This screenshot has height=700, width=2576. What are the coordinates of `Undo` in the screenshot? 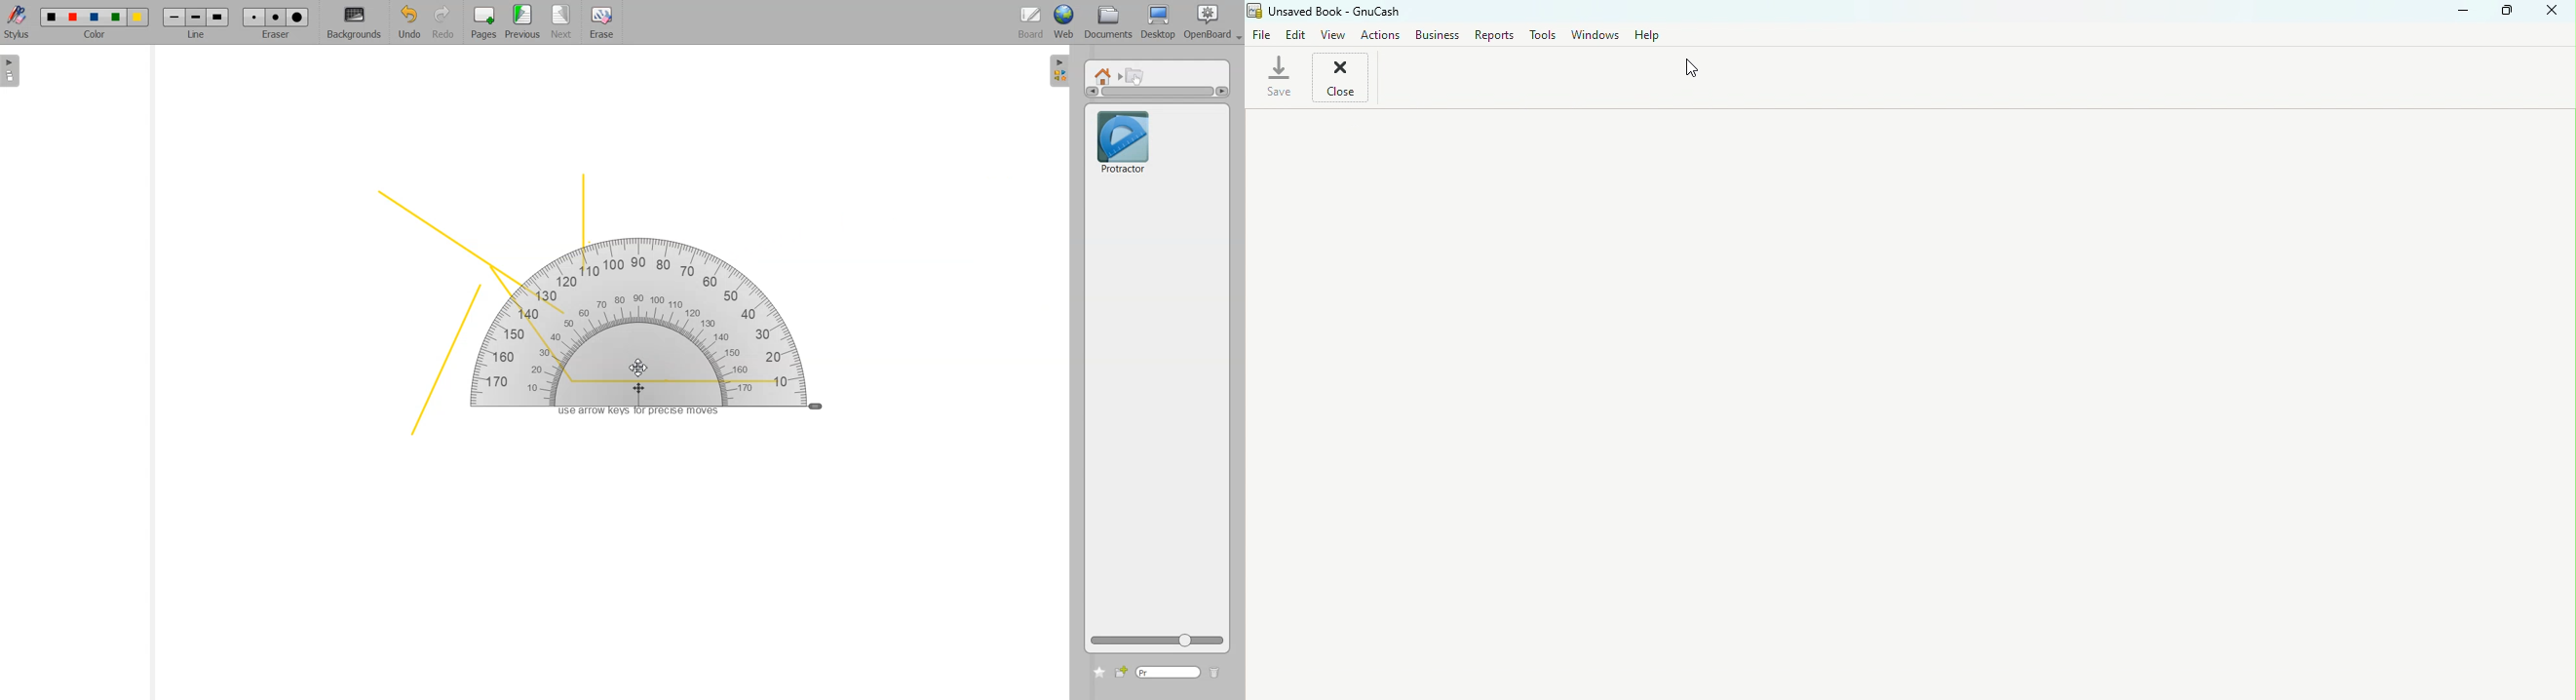 It's located at (407, 23).